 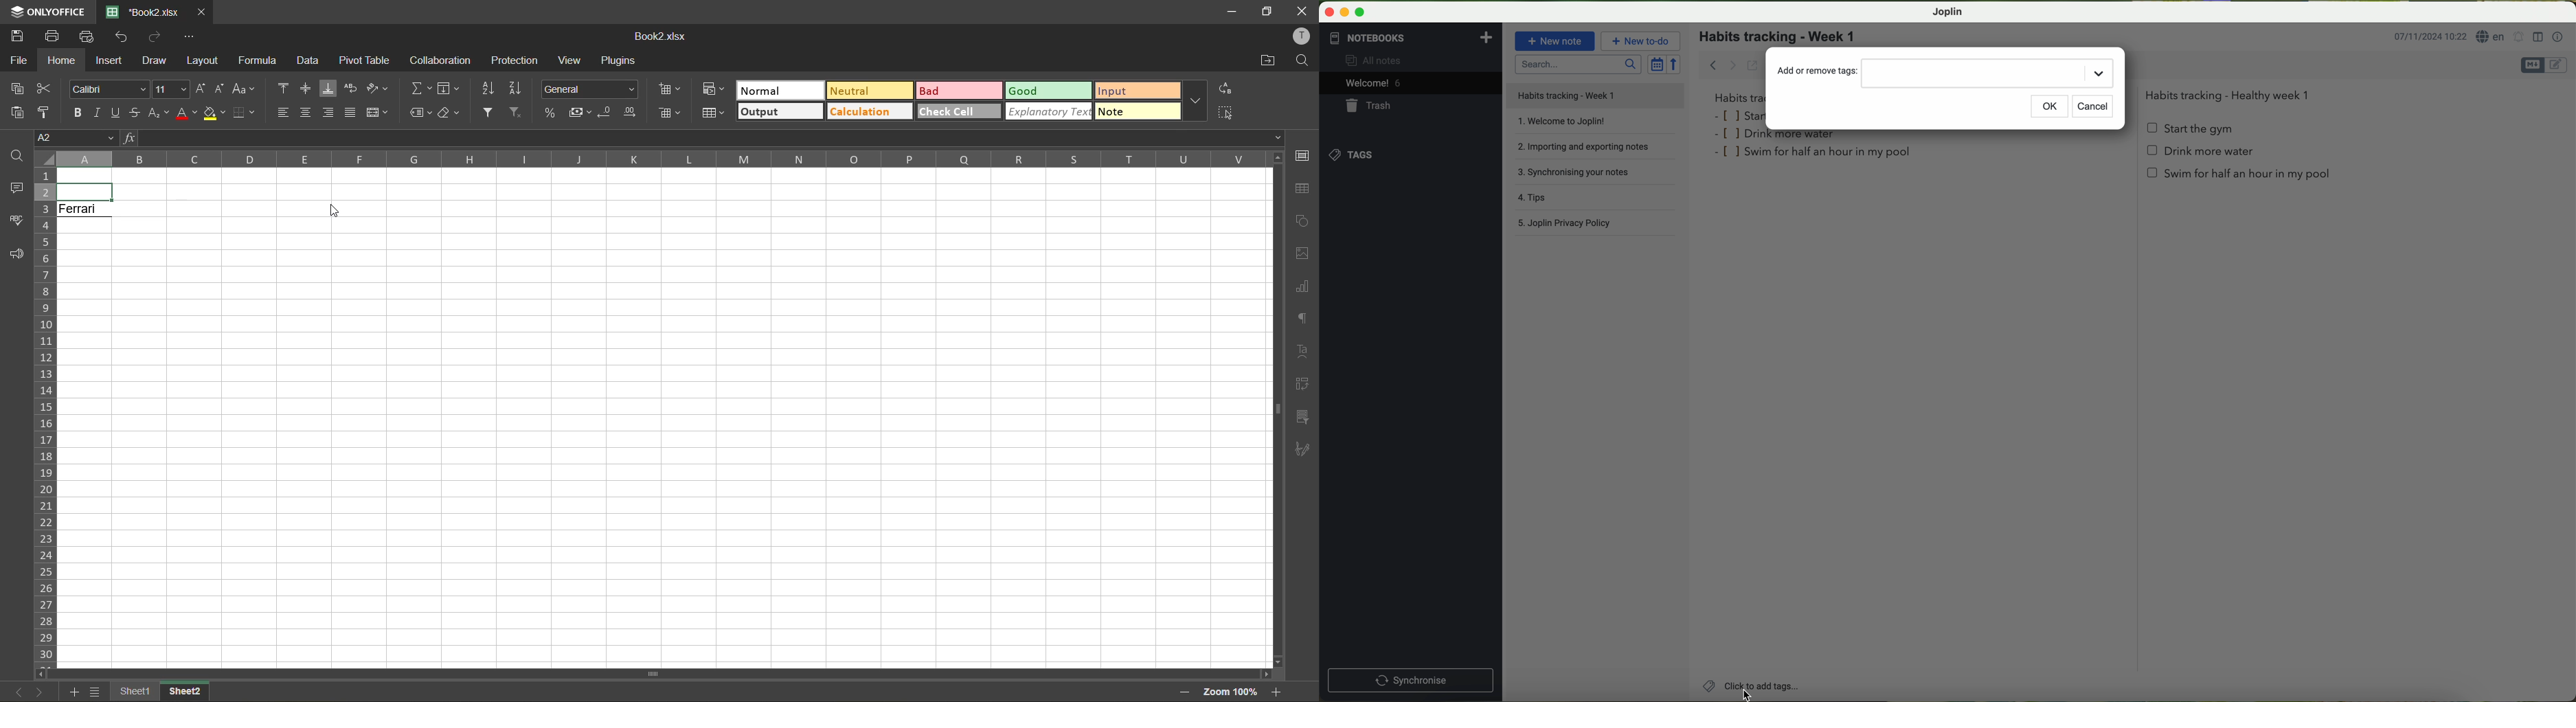 I want to click on align middle, so click(x=306, y=90).